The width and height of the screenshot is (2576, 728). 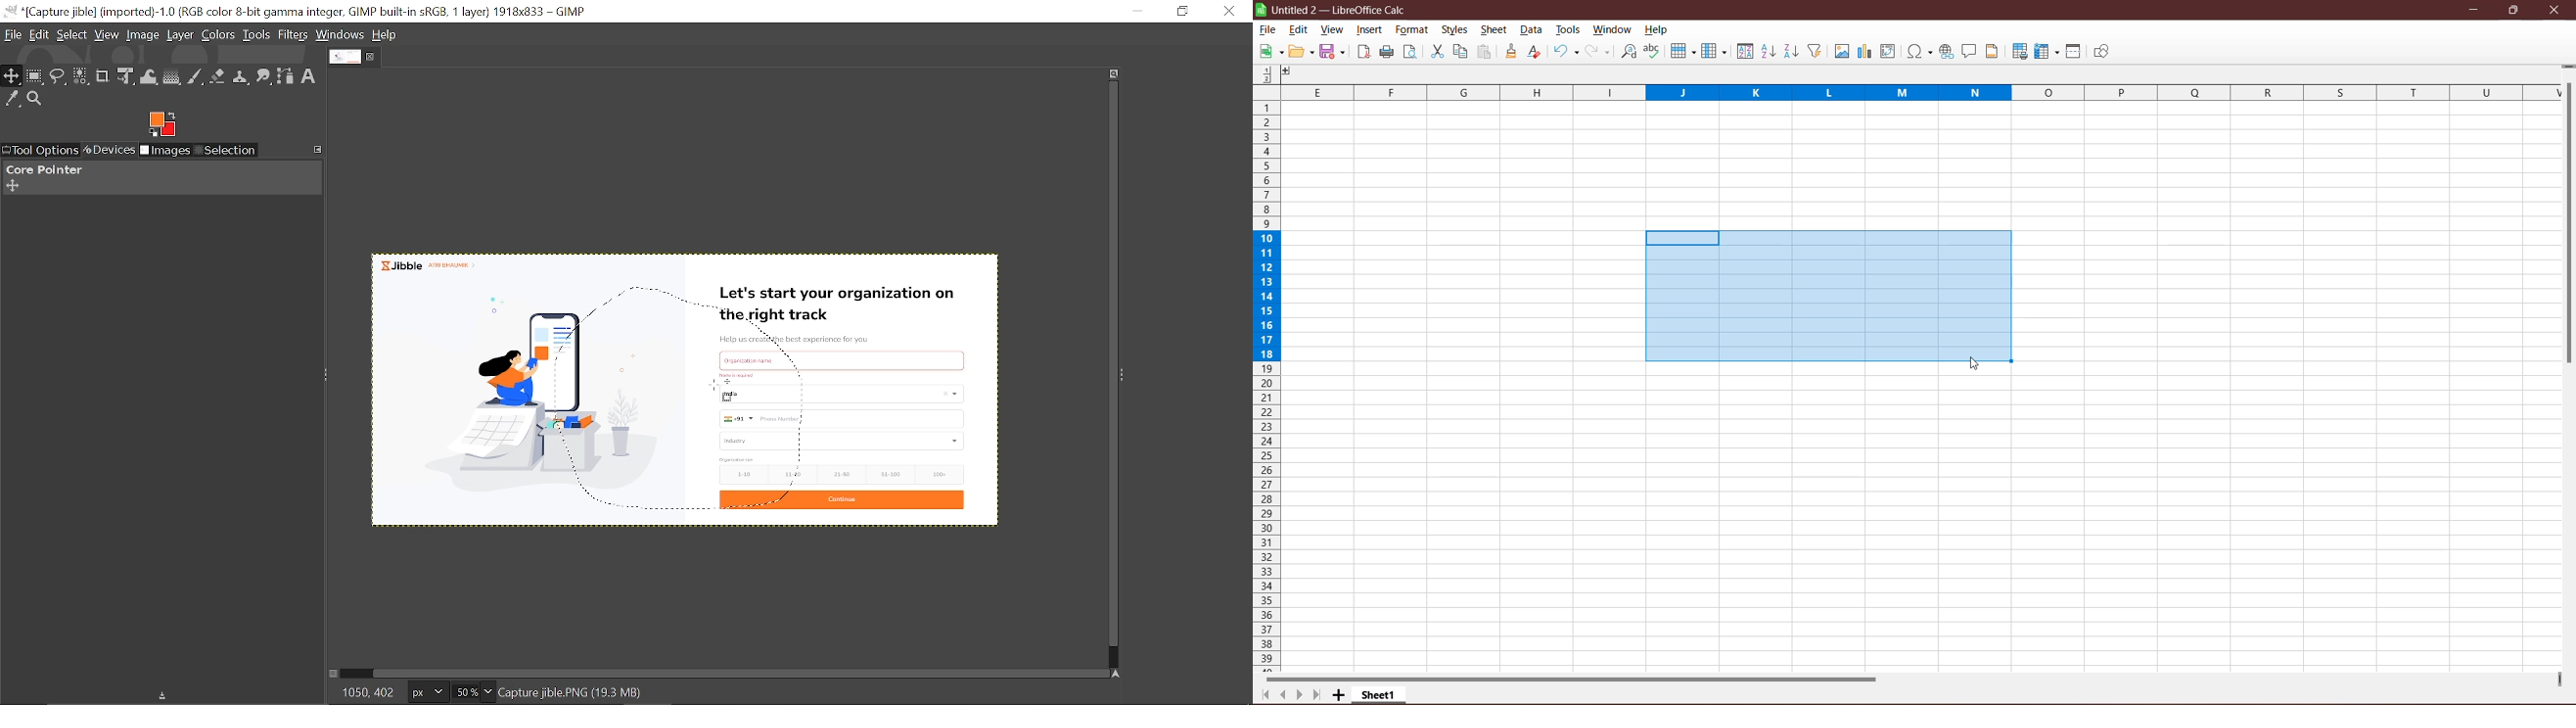 What do you see at coordinates (225, 152) in the screenshot?
I see `Selection` at bounding box center [225, 152].